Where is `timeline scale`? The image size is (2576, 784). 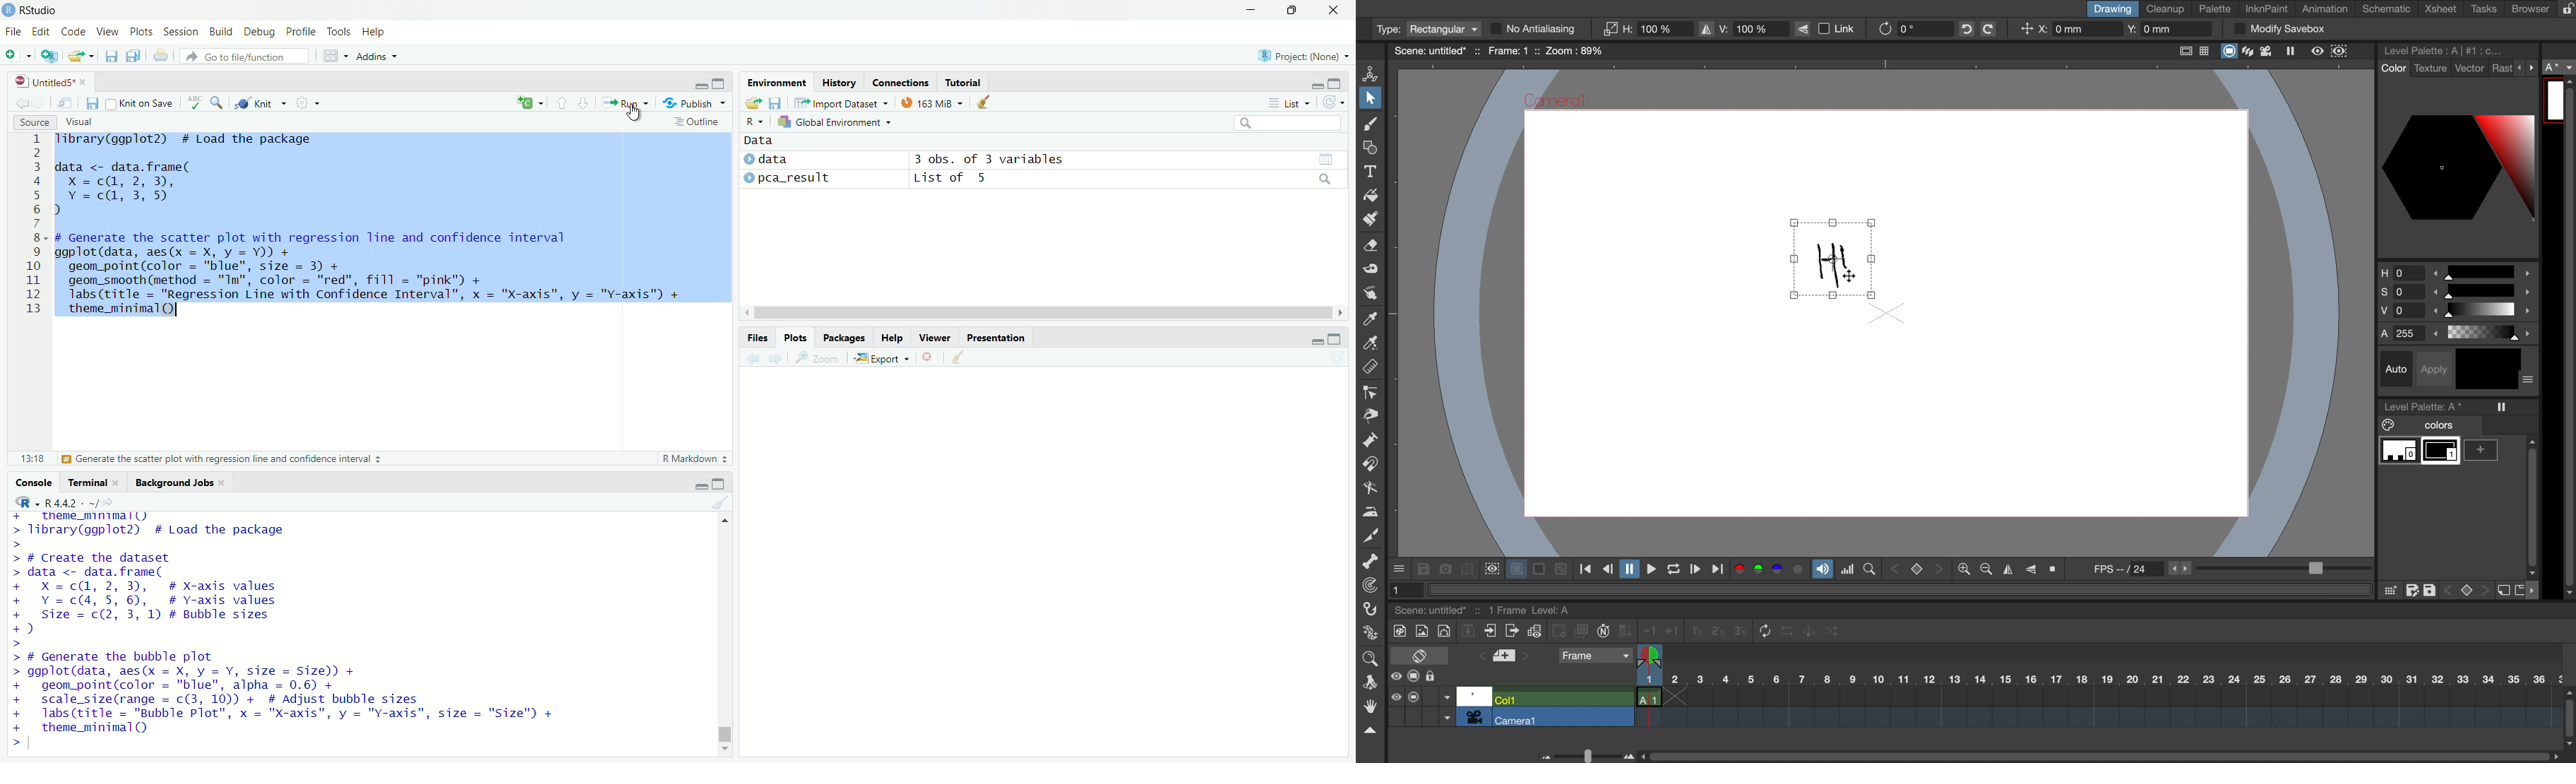 timeline scale is located at coordinates (2097, 692).